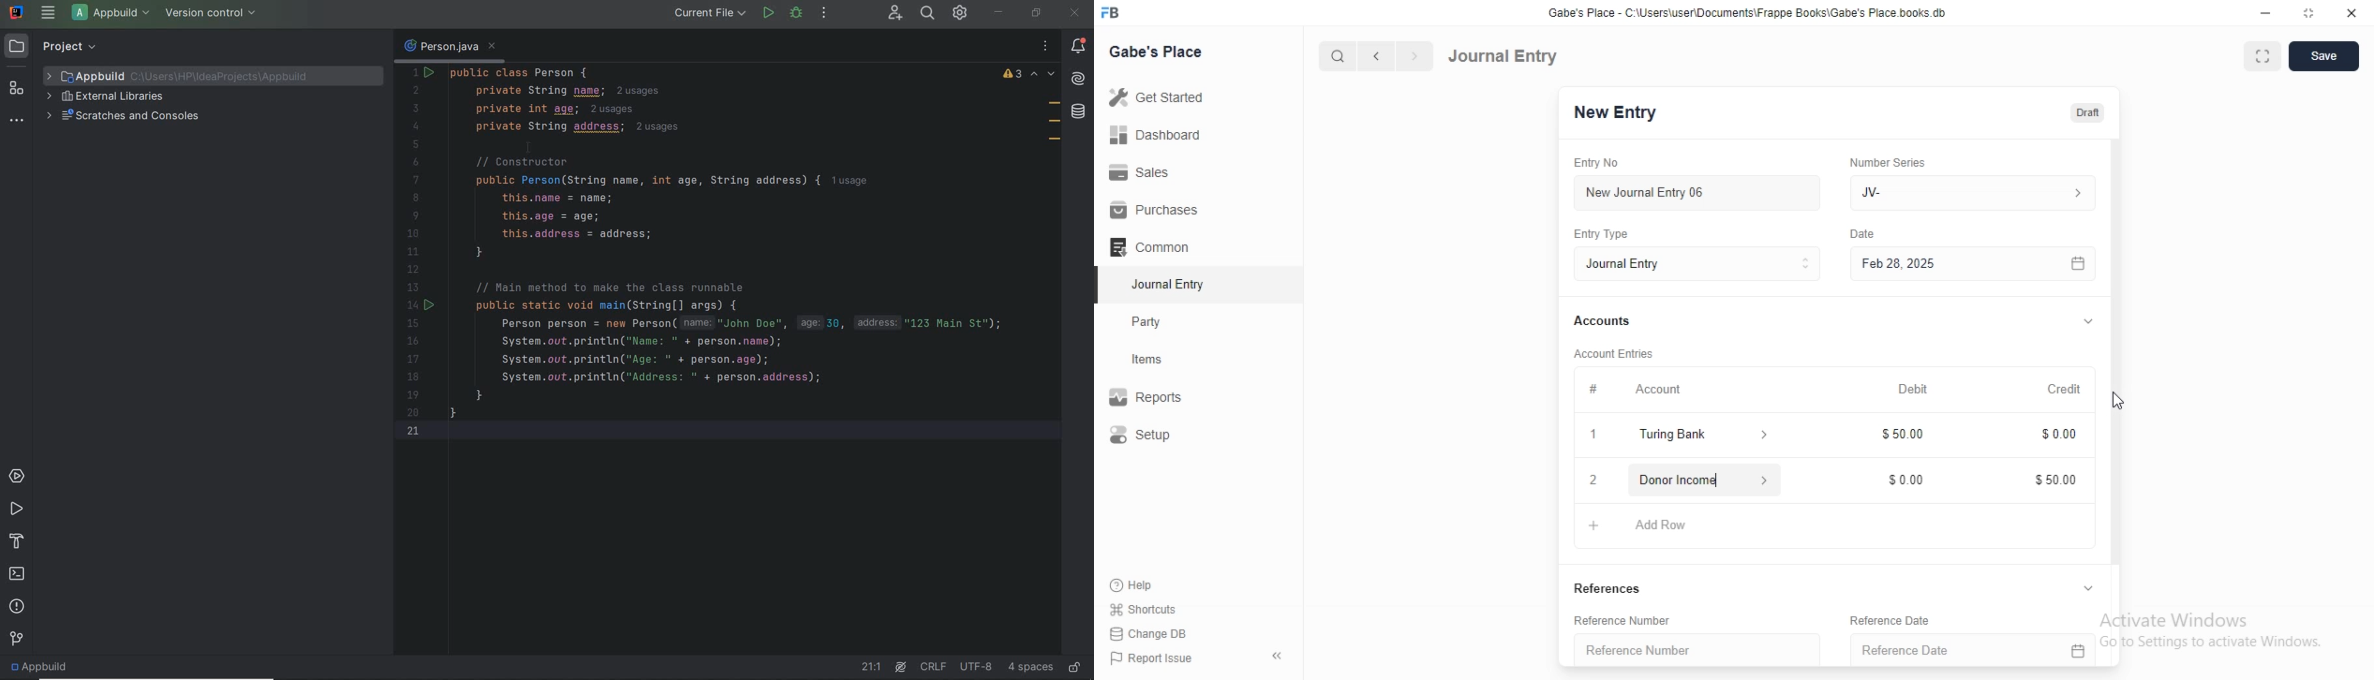 The width and height of the screenshot is (2380, 700). What do you see at coordinates (214, 14) in the screenshot?
I see `version control` at bounding box center [214, 14].